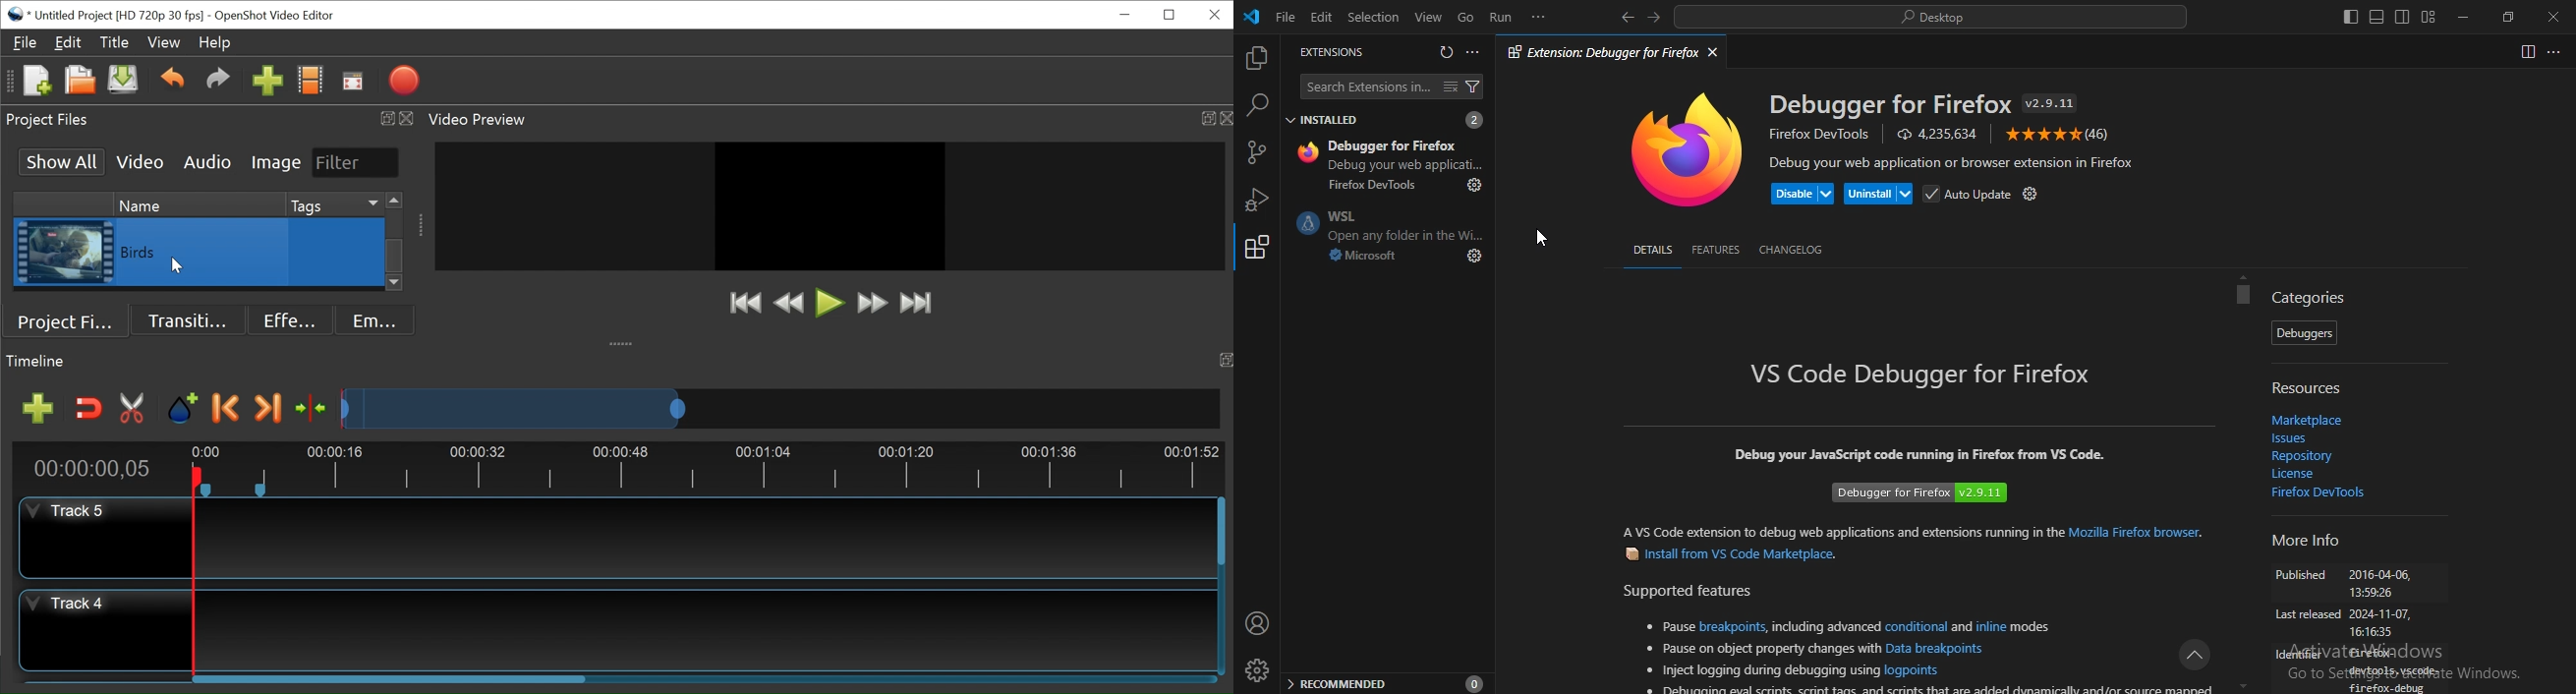  Describe the element at coordinates (706, 628) in the screenshot. I see `Track Panel` at that location.